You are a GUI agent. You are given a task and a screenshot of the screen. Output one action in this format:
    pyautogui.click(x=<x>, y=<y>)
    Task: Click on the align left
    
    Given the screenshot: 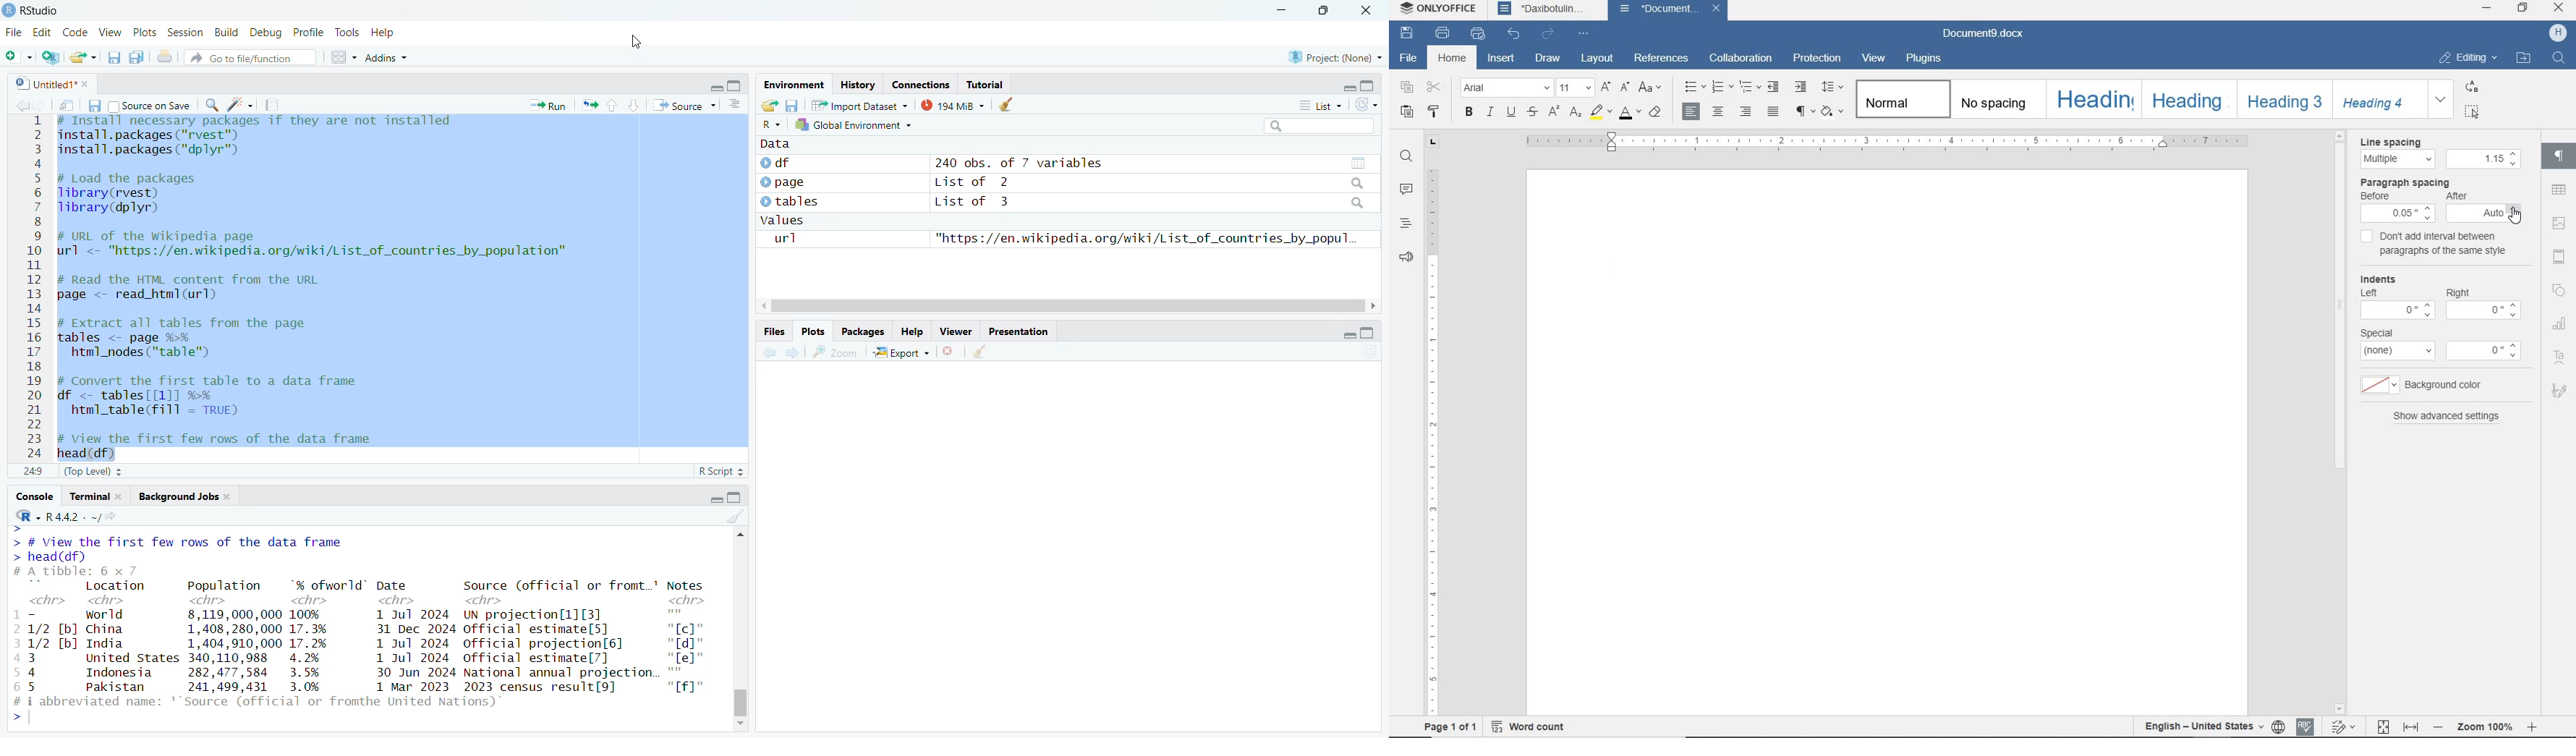 What is the action you would take?
    pyautogui.click(x=1746, y=112)
    